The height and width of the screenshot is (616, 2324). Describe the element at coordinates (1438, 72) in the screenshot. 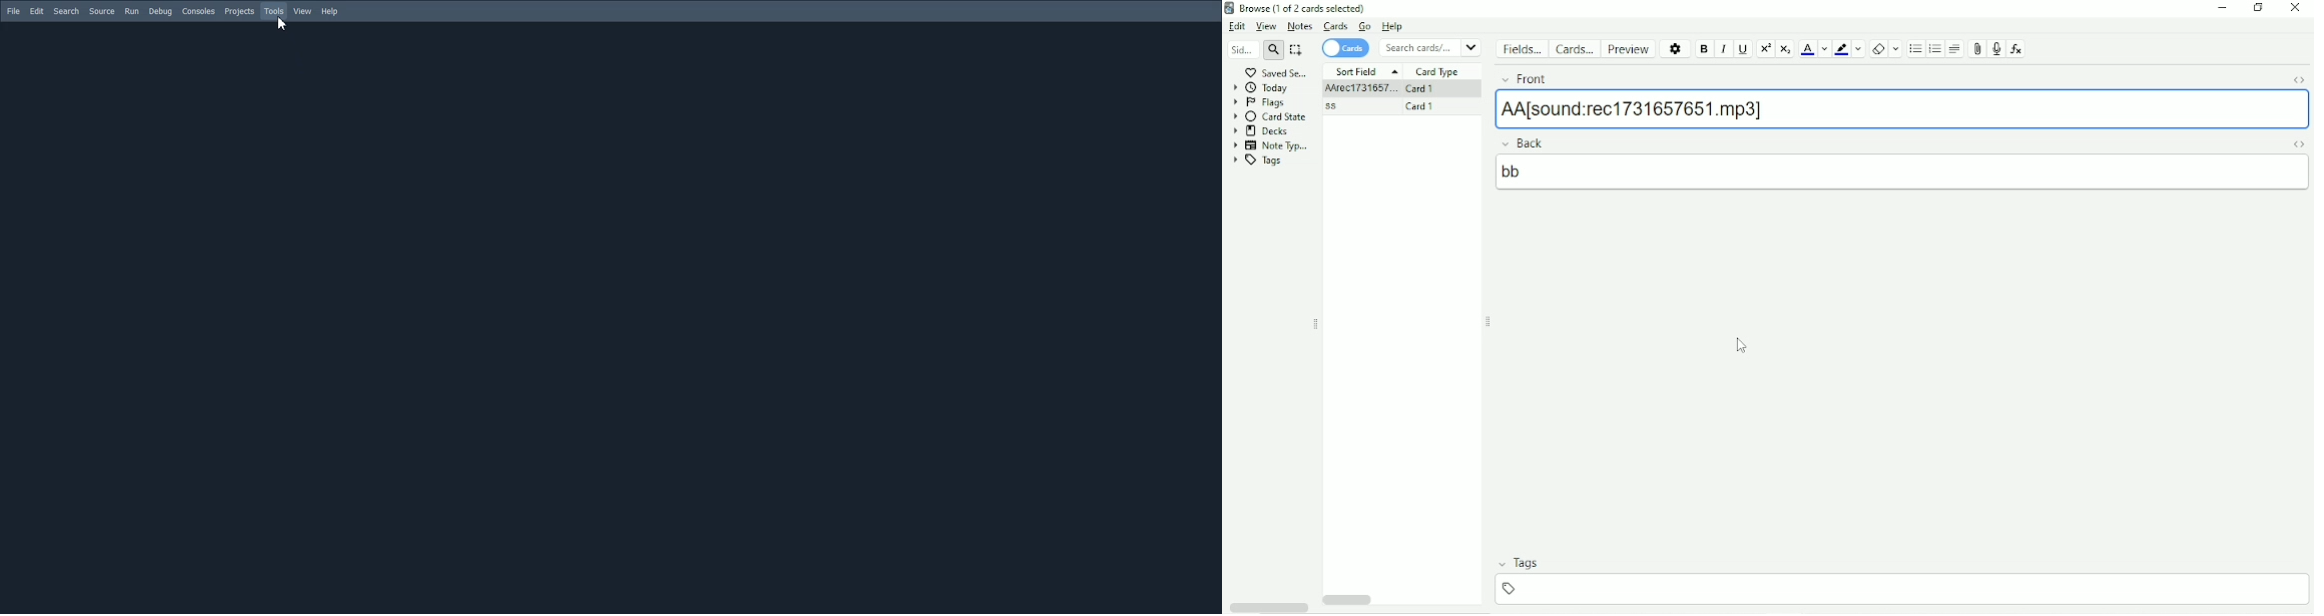

I see `Card Type` at that location.